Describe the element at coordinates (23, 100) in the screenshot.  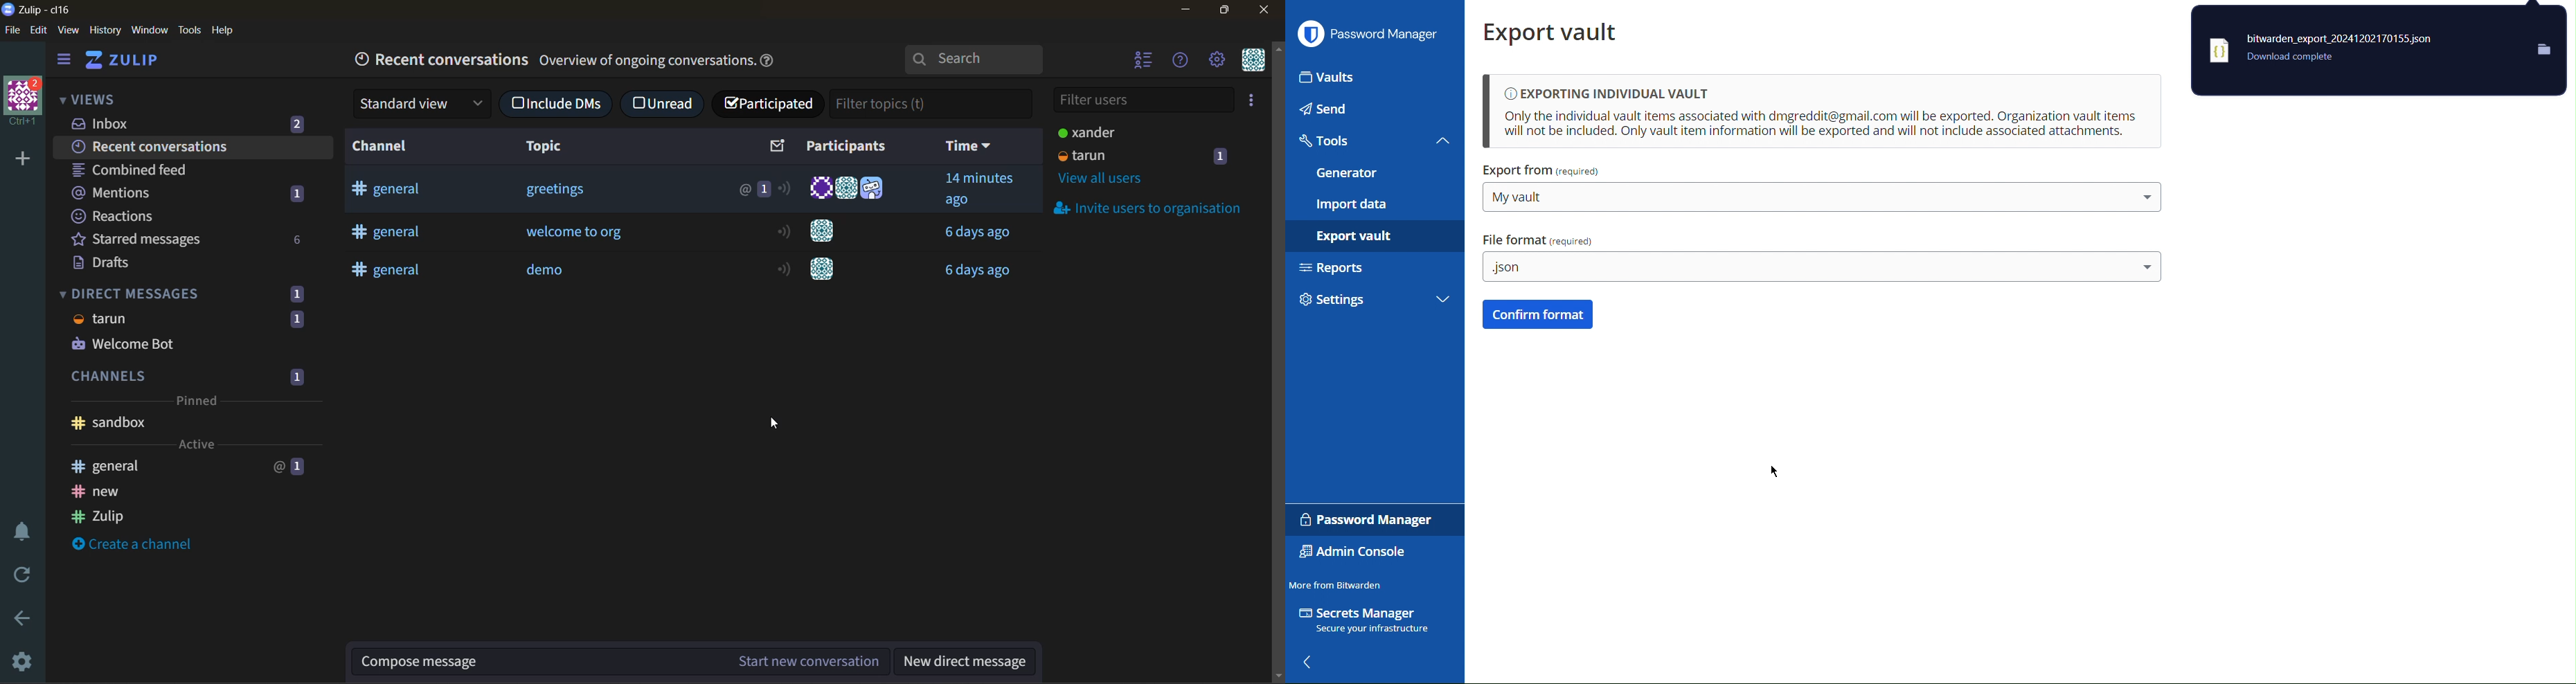
I see `organisation` at that location.